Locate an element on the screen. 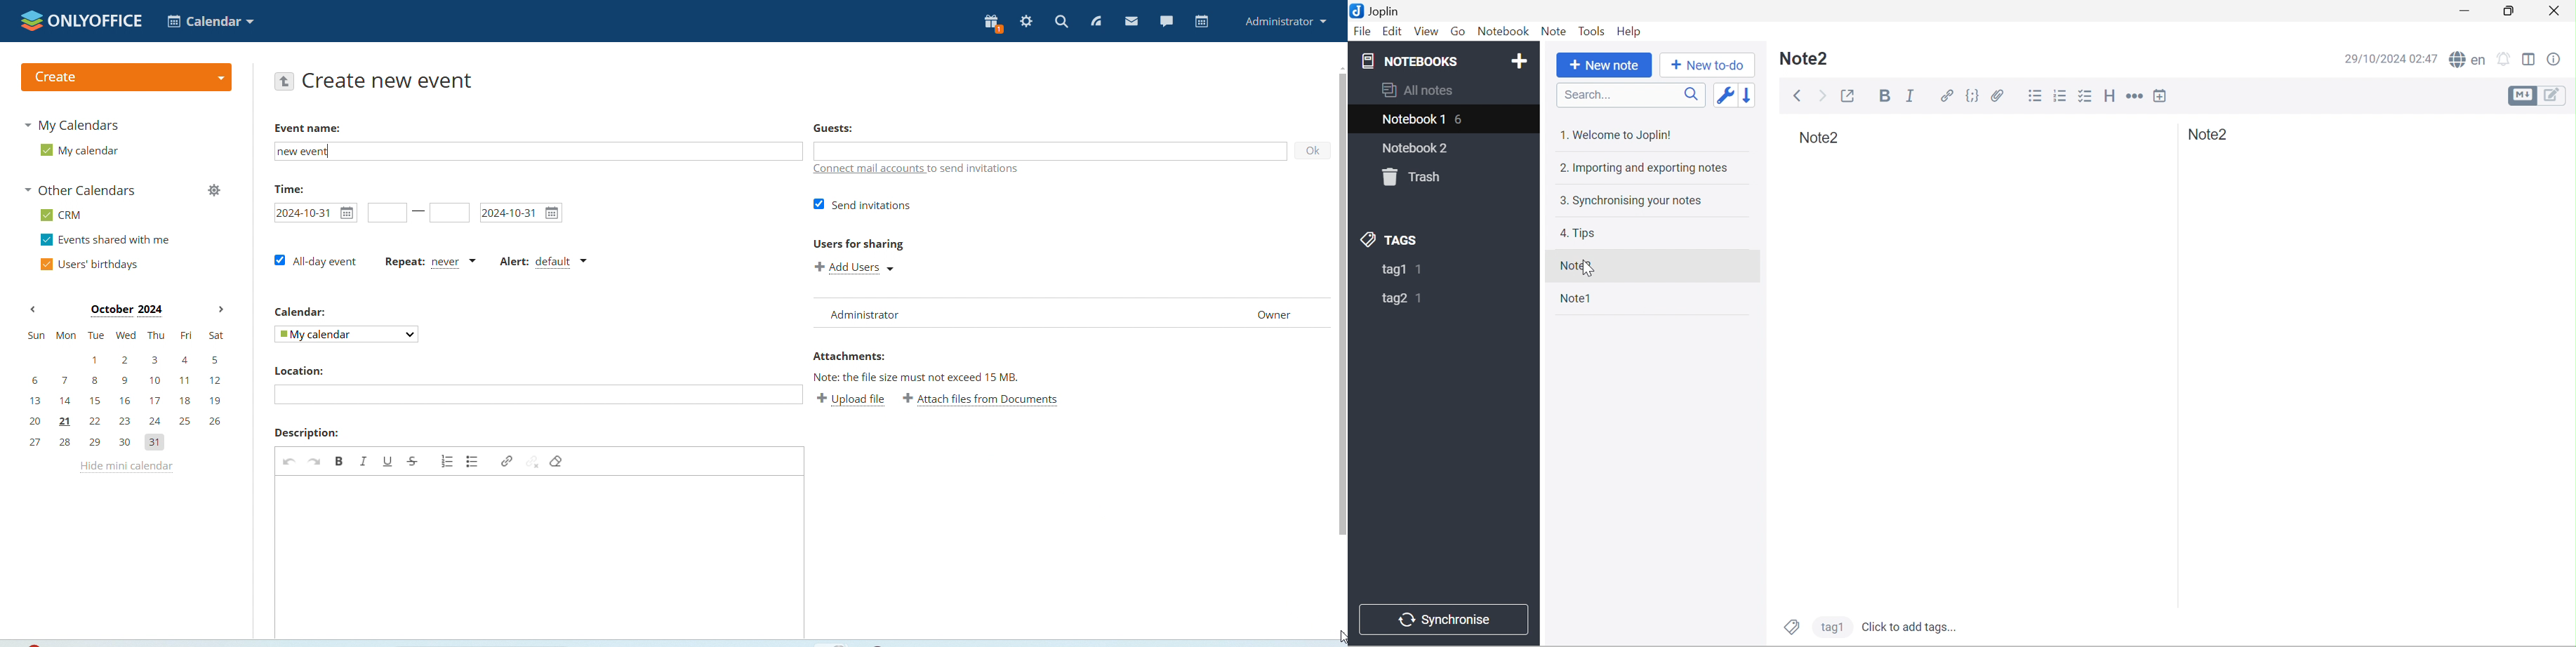 This screenshot has width=2576, height=672. Italic is located at coordinates (1913, 96).